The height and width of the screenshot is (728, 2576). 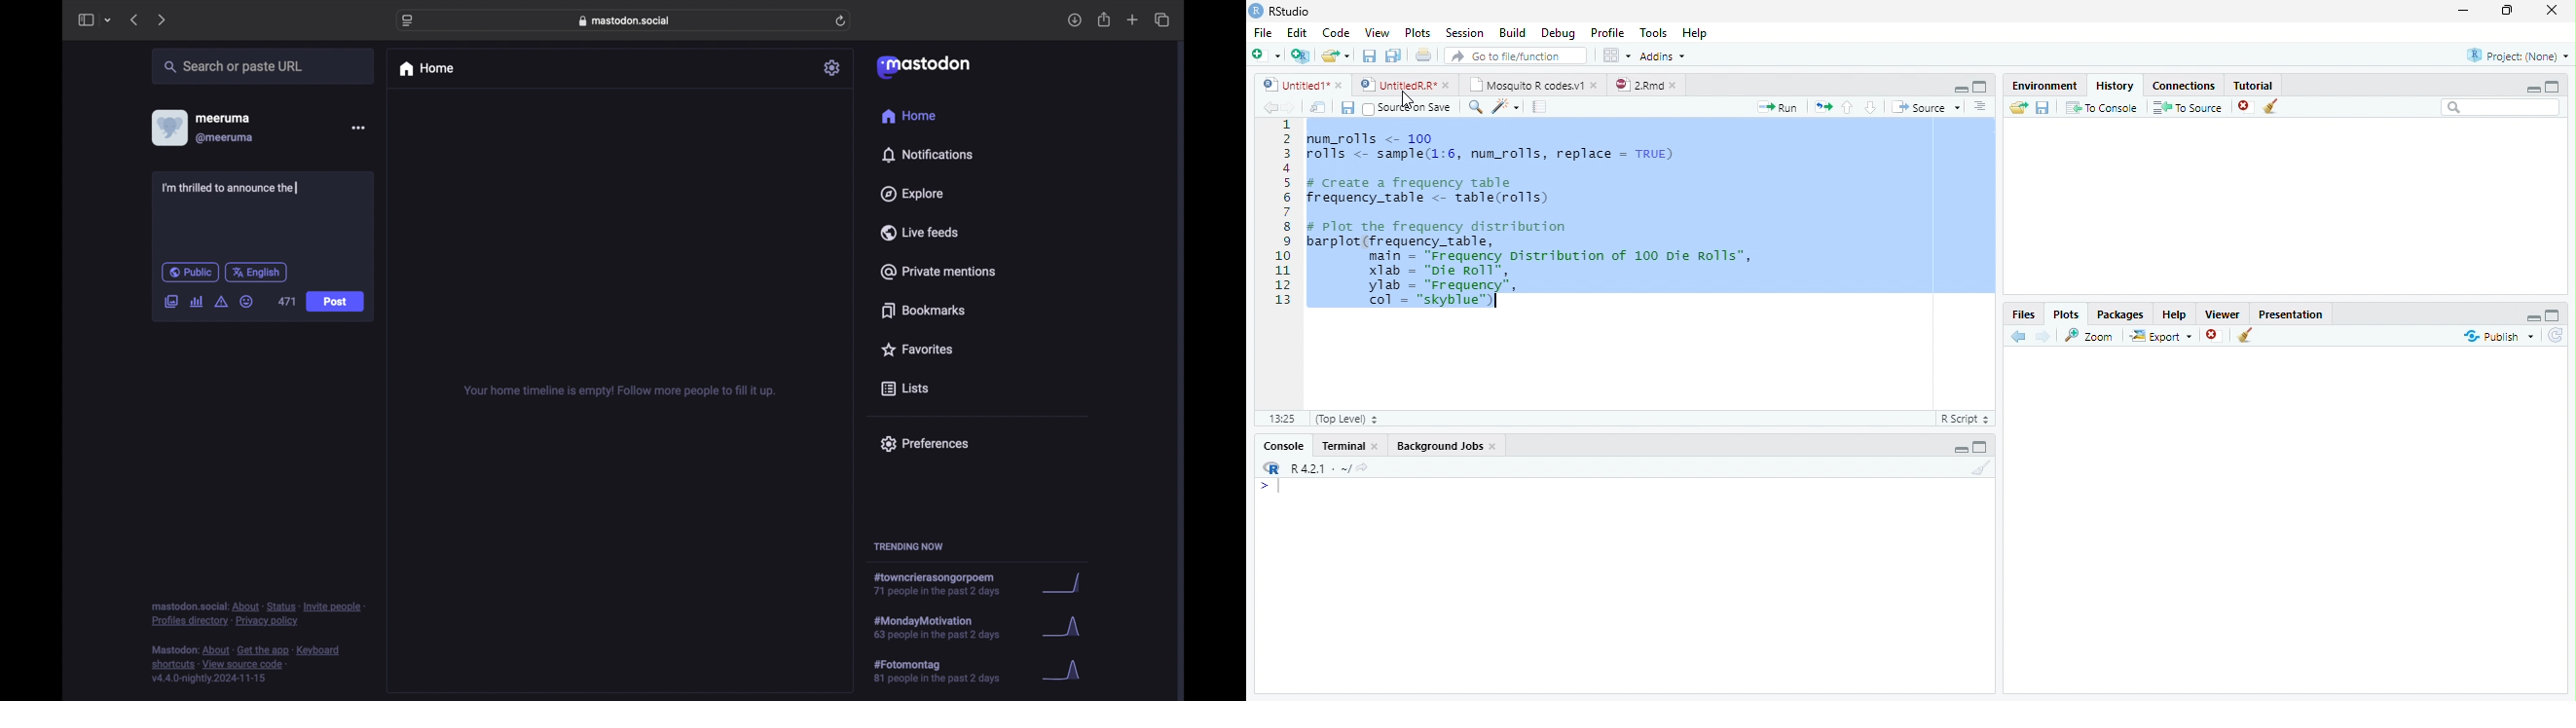 I want to click on hashtag trend, so click(x=946, y=670).